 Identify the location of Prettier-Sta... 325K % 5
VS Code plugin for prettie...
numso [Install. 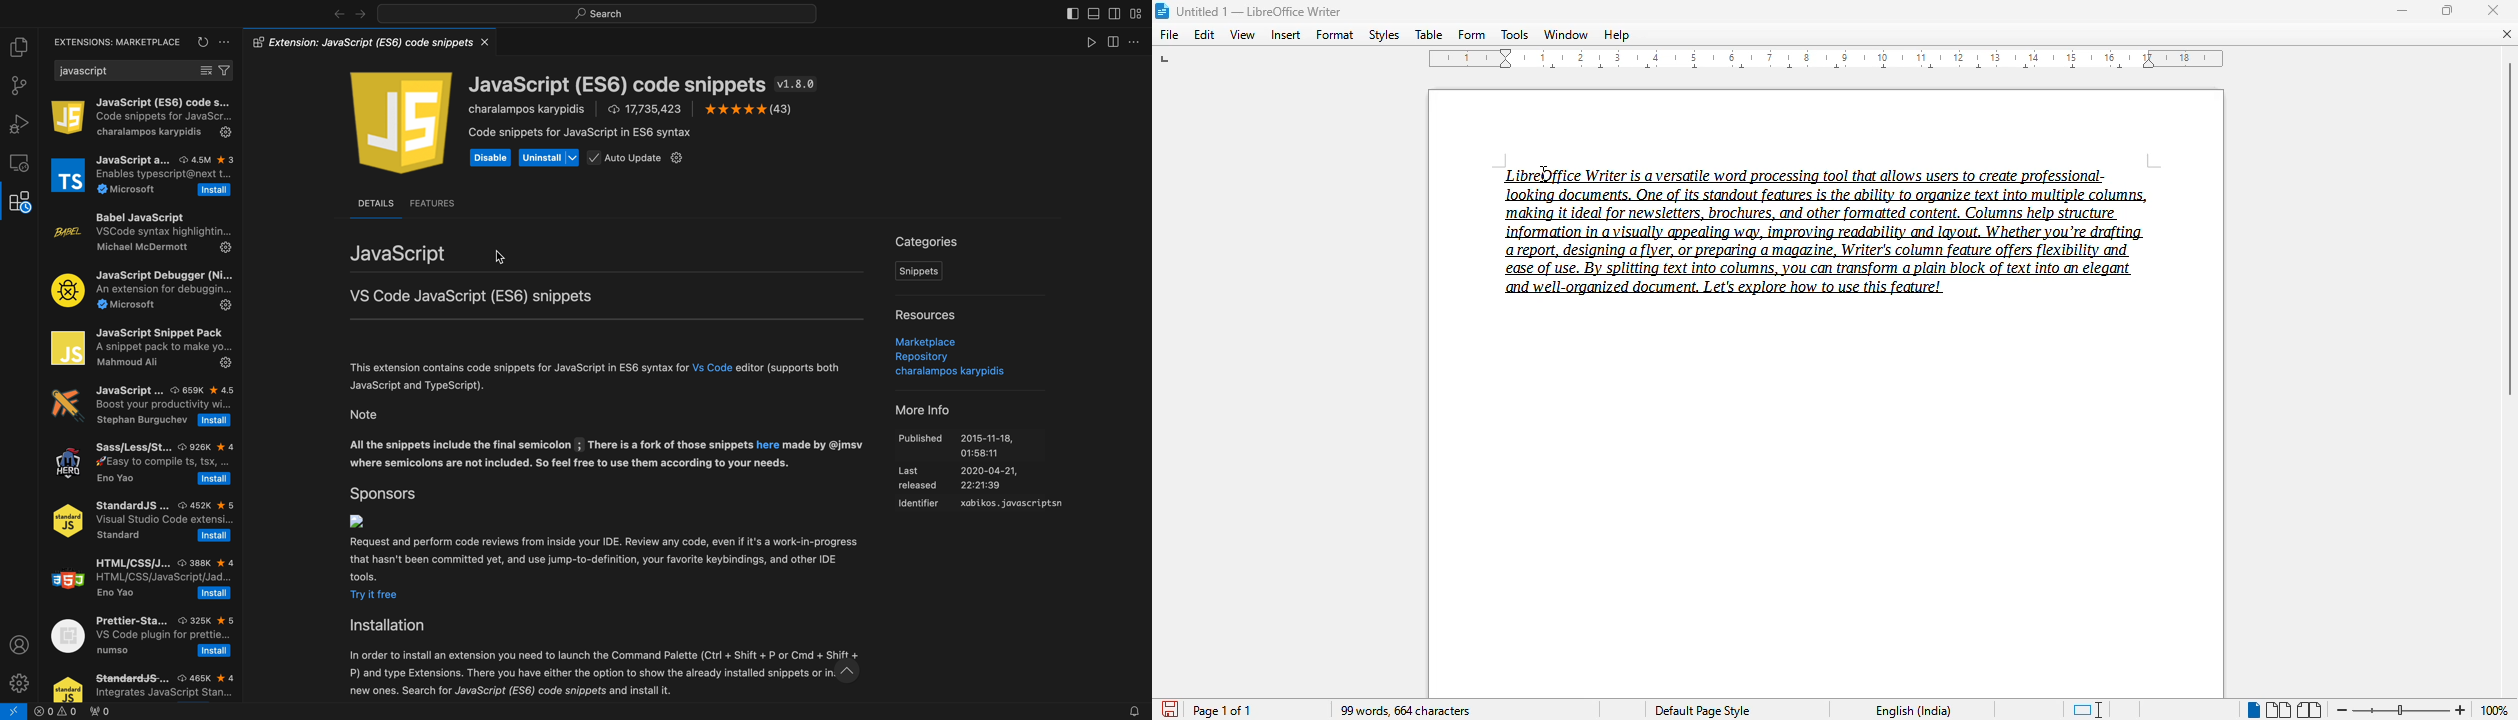
(141, 634).